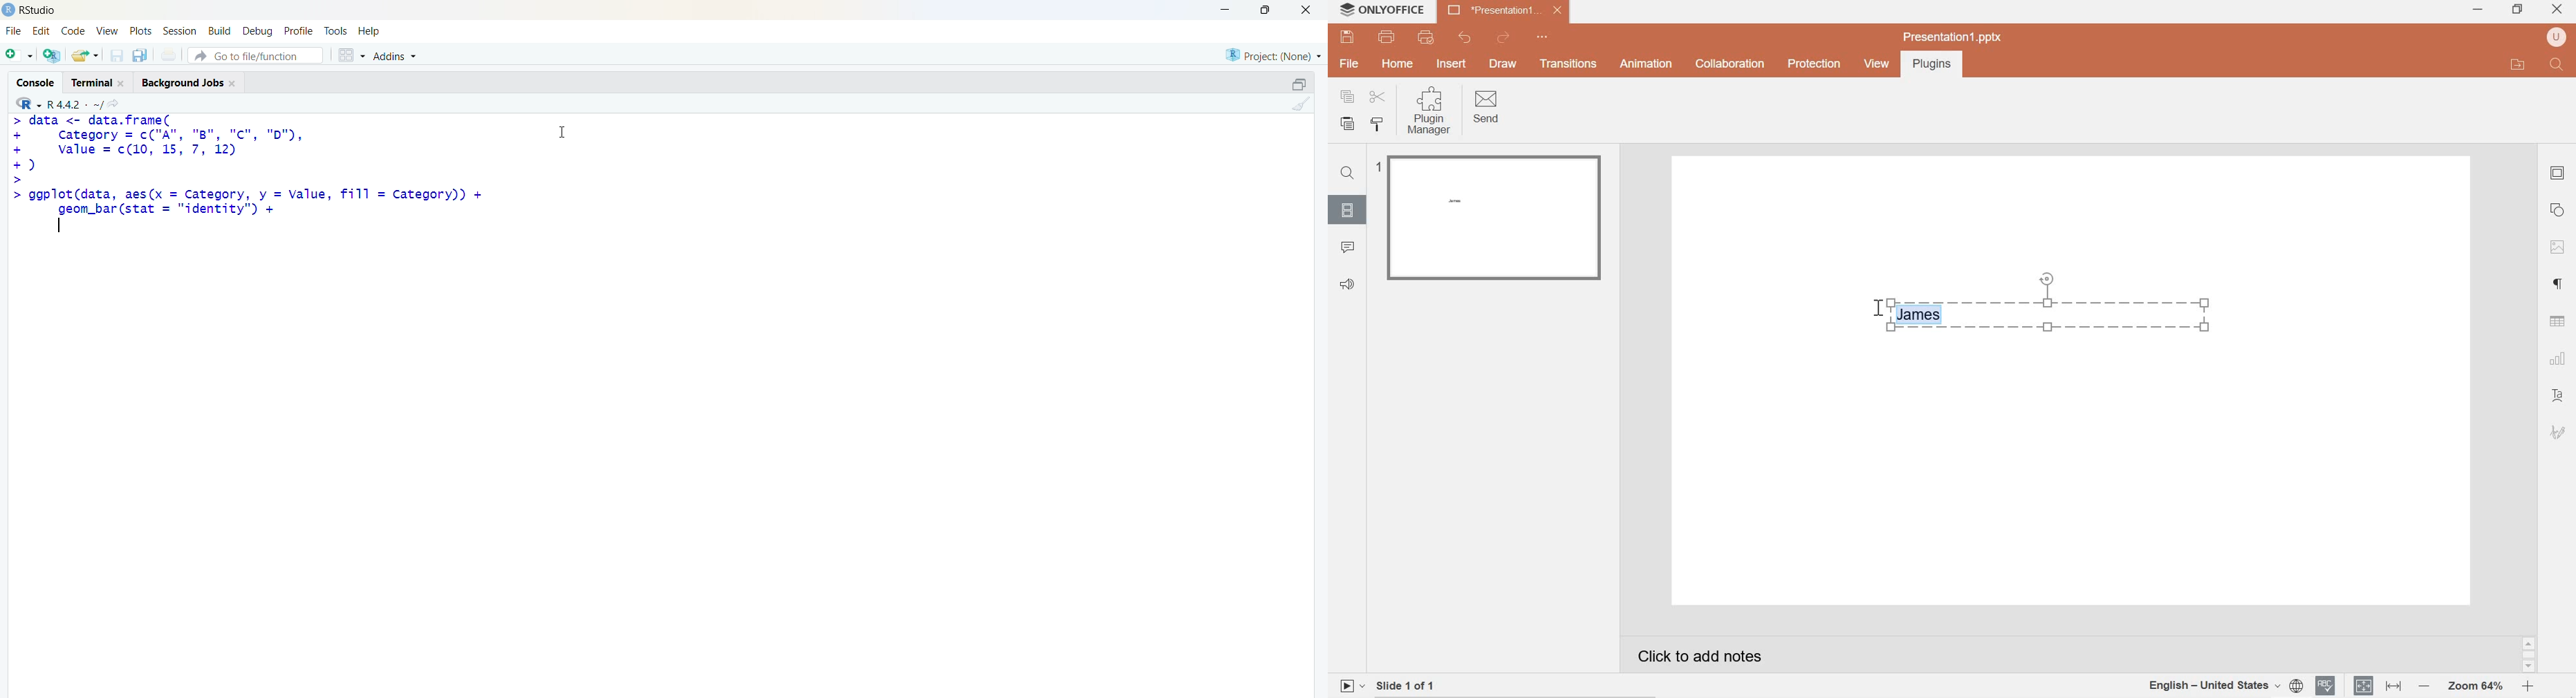 The height and width of the screenshot is (700, 2576). What do you see at coordinates (2560, 285) in the screenshot?
I see `paragraph settings` at bounding box center [2560, 285].